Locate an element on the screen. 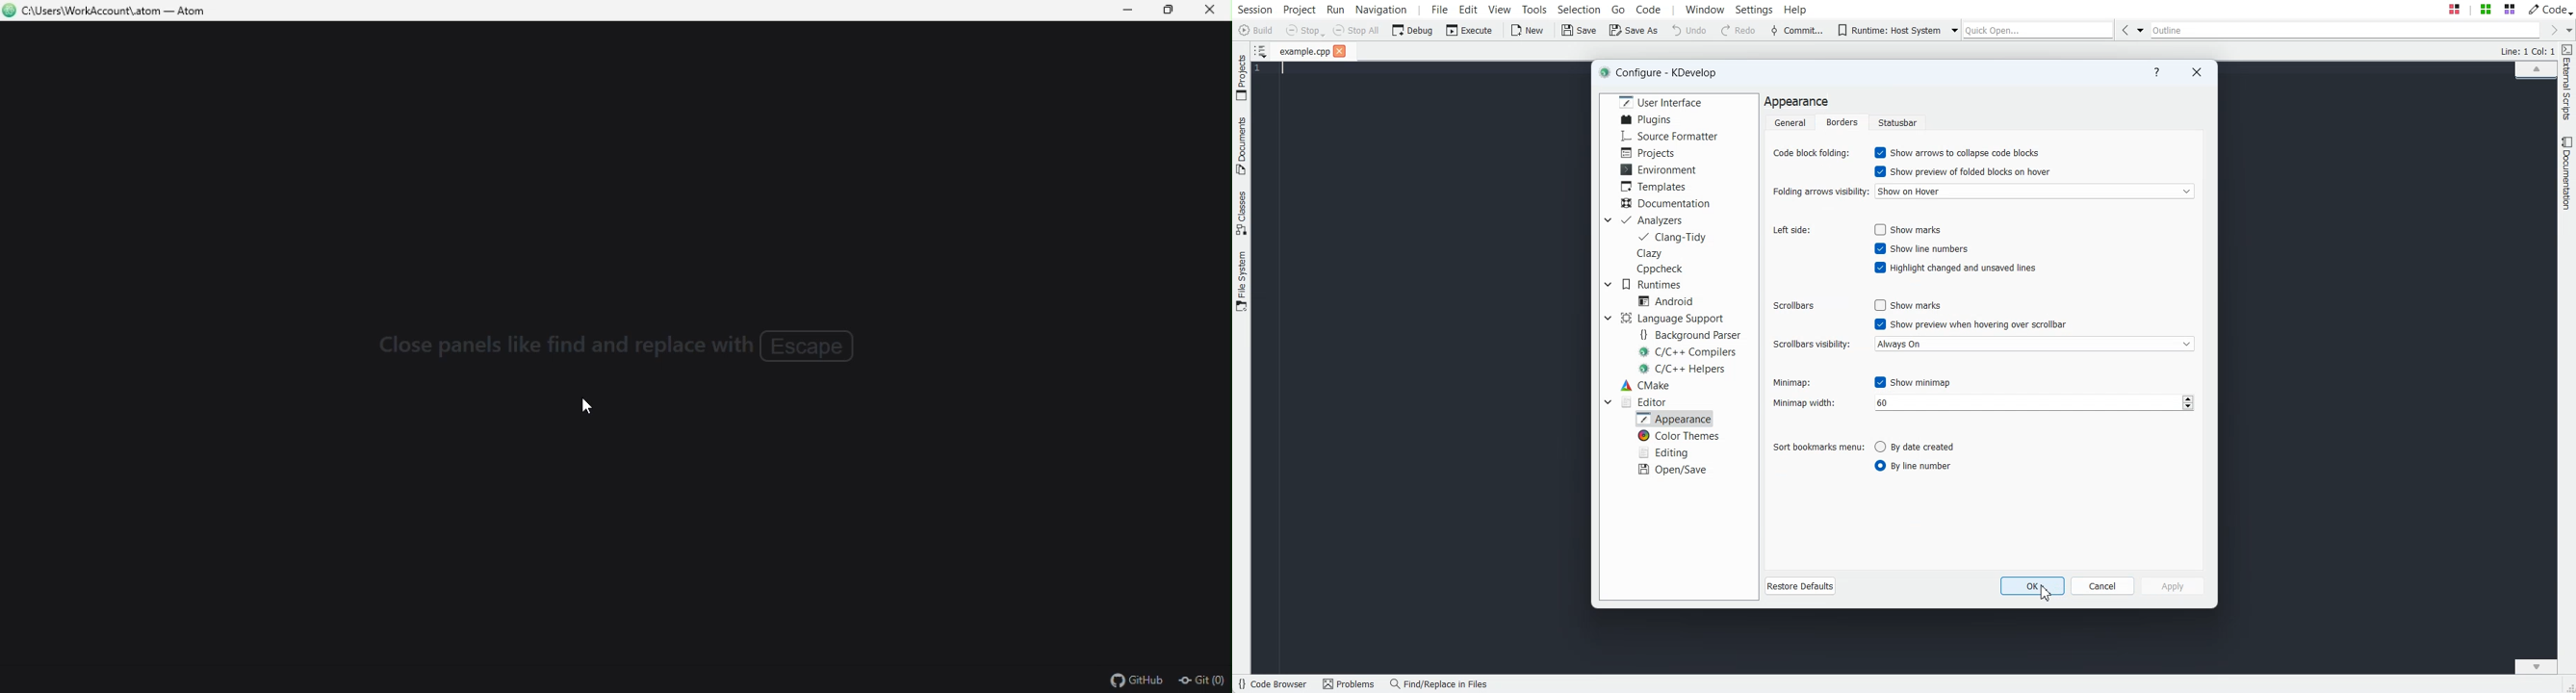 This screenshot has width=2576, height=700. restore is located at coordinates (1172, 11).